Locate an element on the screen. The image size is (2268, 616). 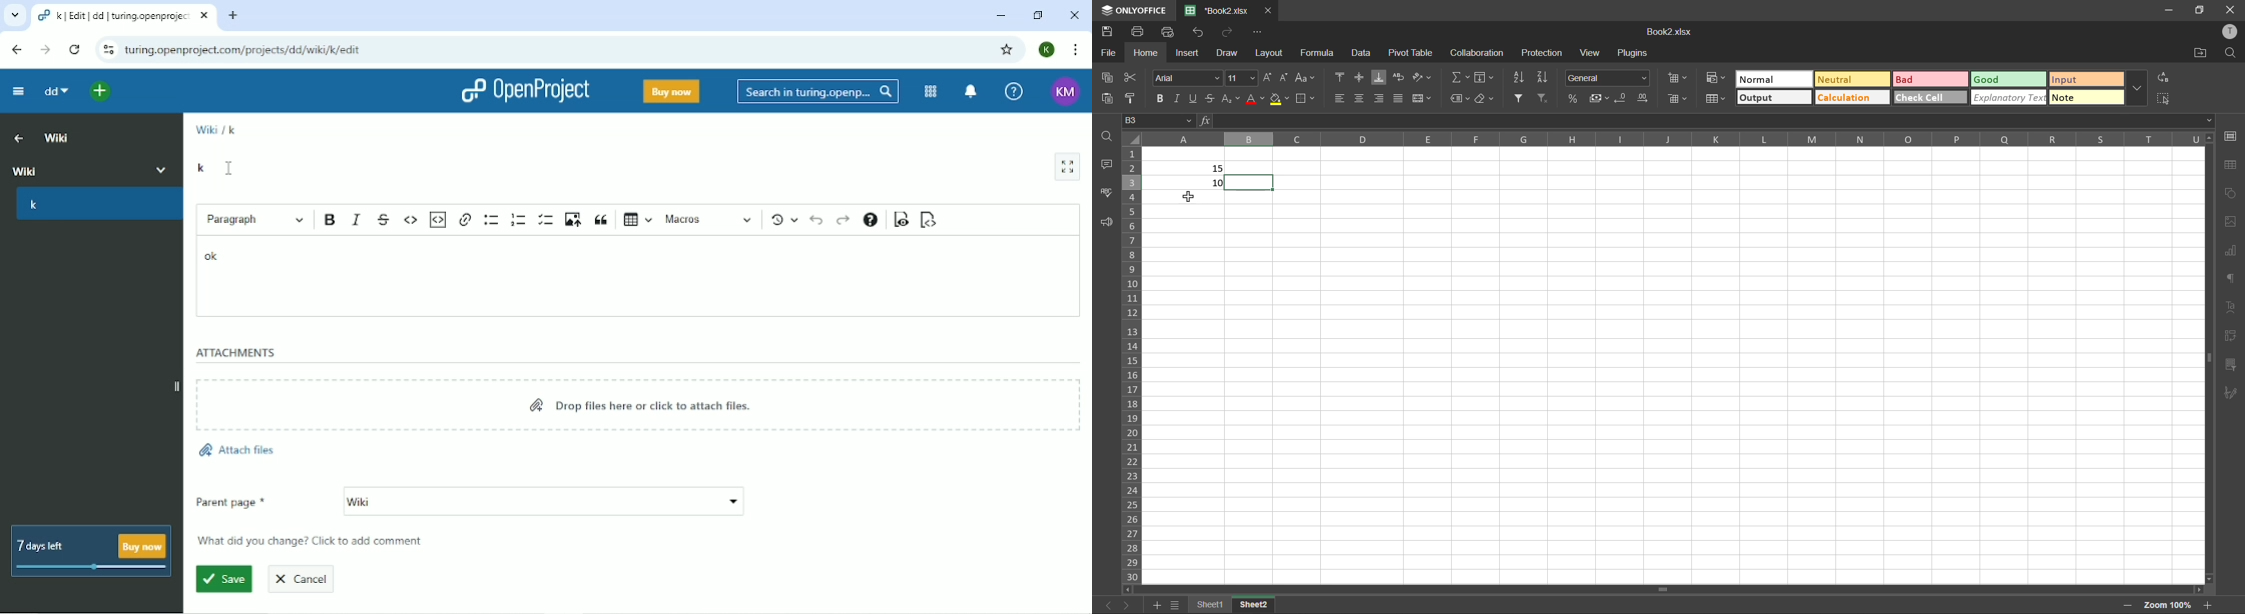
change case is located at coordinates (1303, 77).